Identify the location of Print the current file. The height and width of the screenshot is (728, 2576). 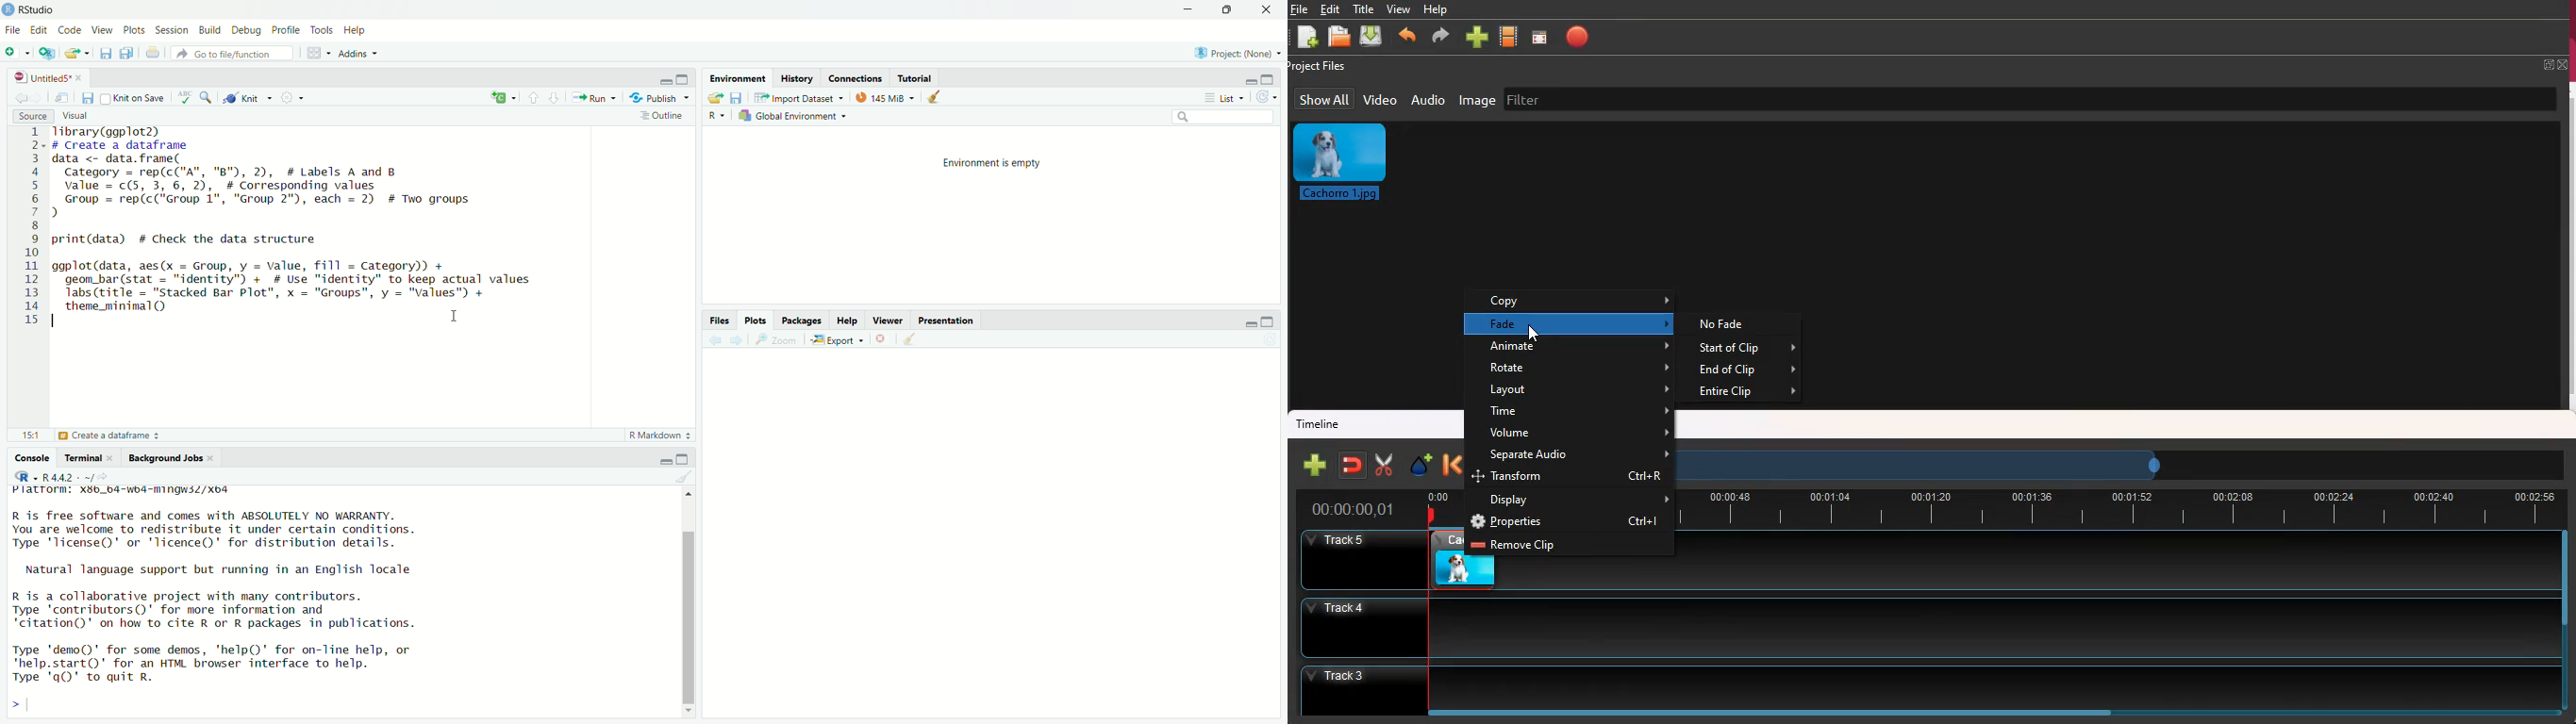
(154, 54).